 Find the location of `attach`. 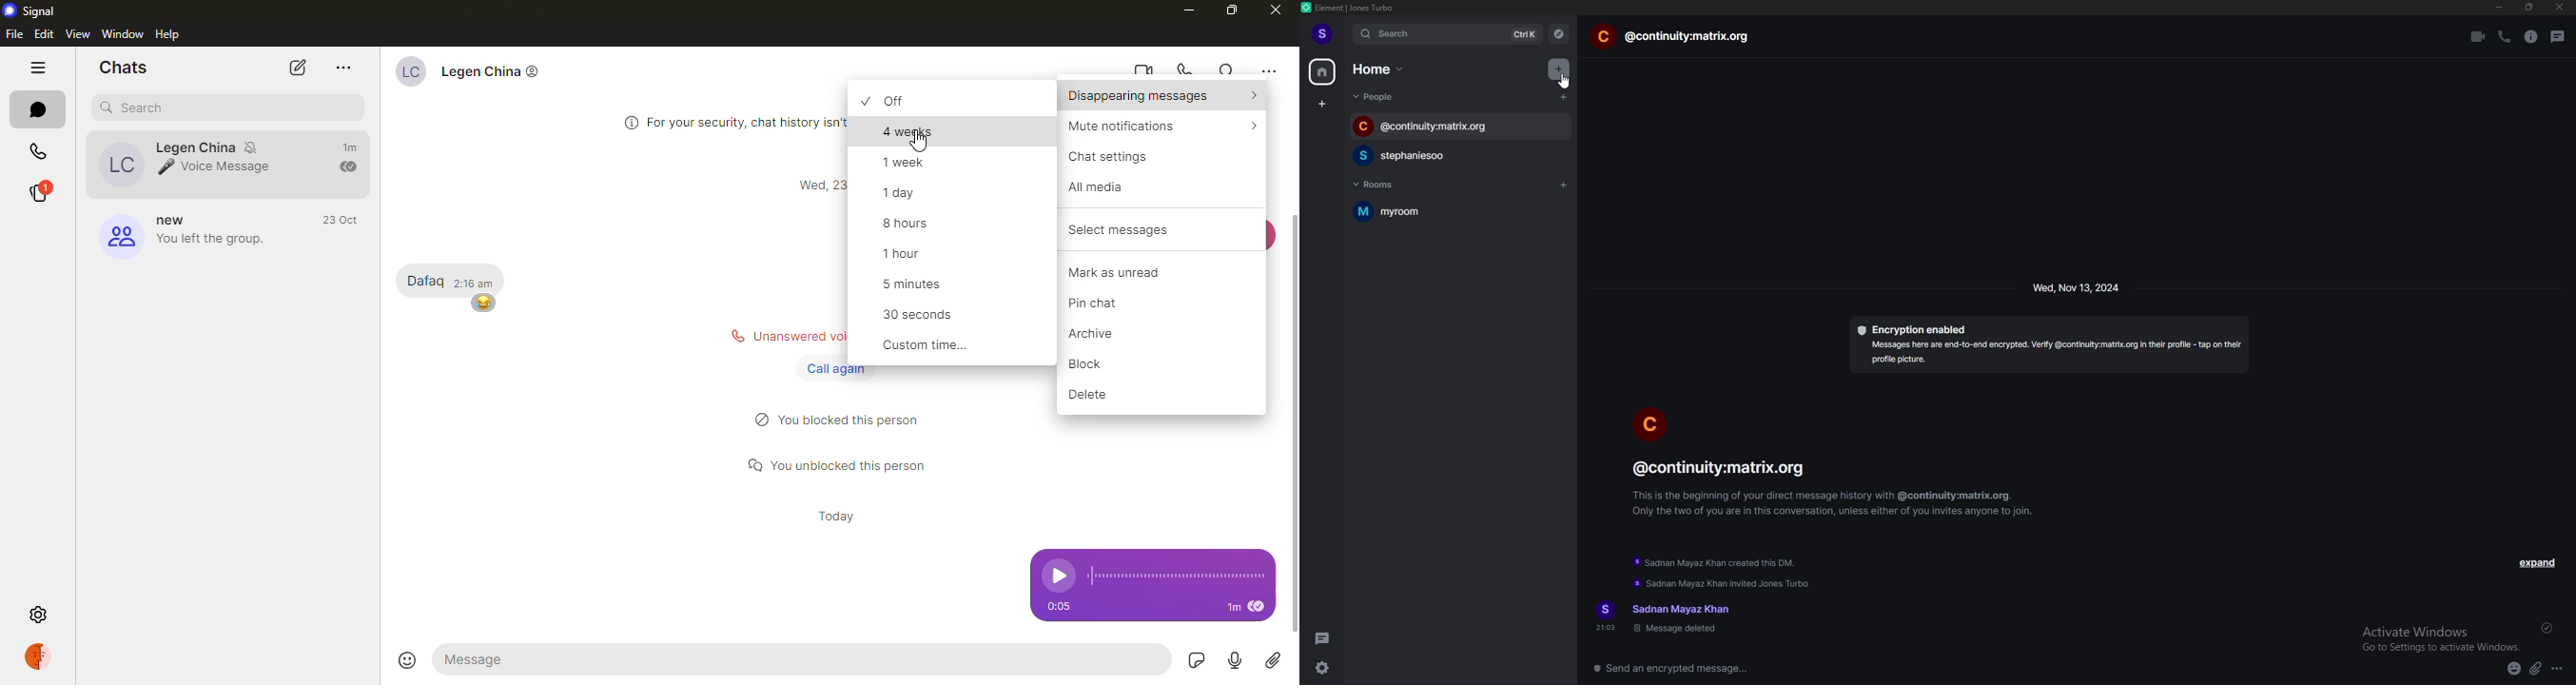

attach is located at coordinates (1274, 661).